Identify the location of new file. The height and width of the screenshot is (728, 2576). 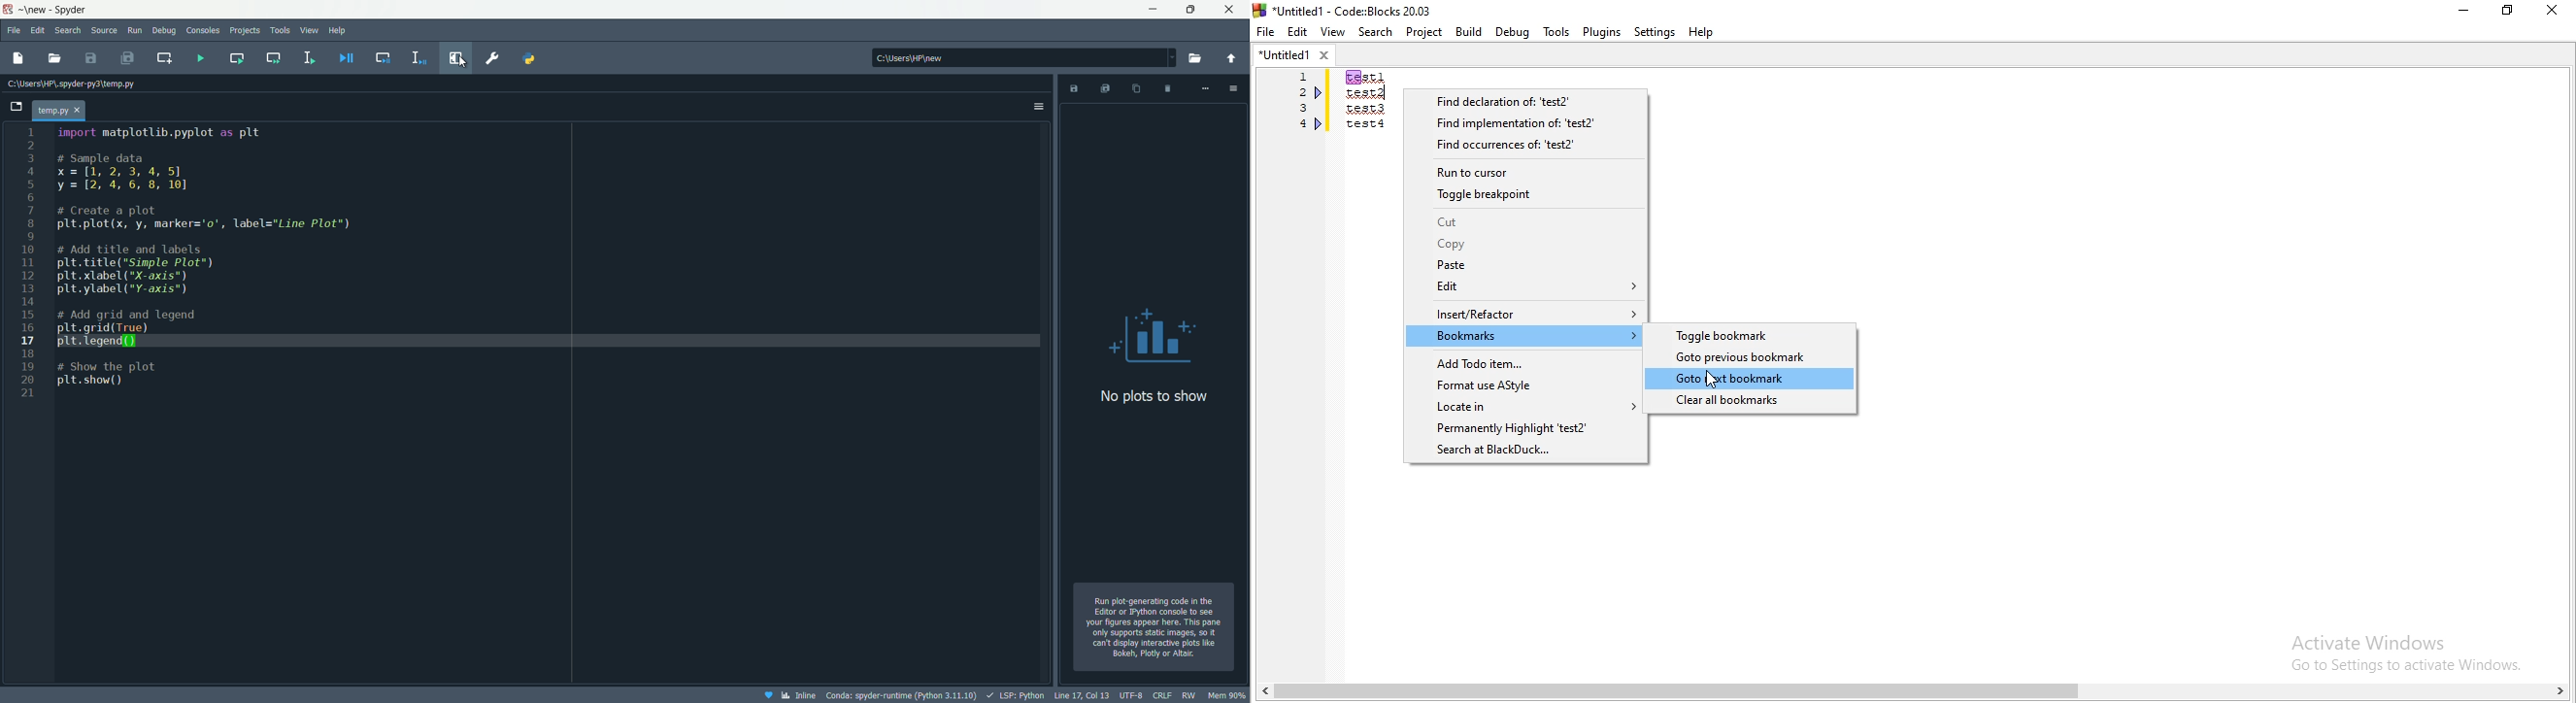
(19, 58).